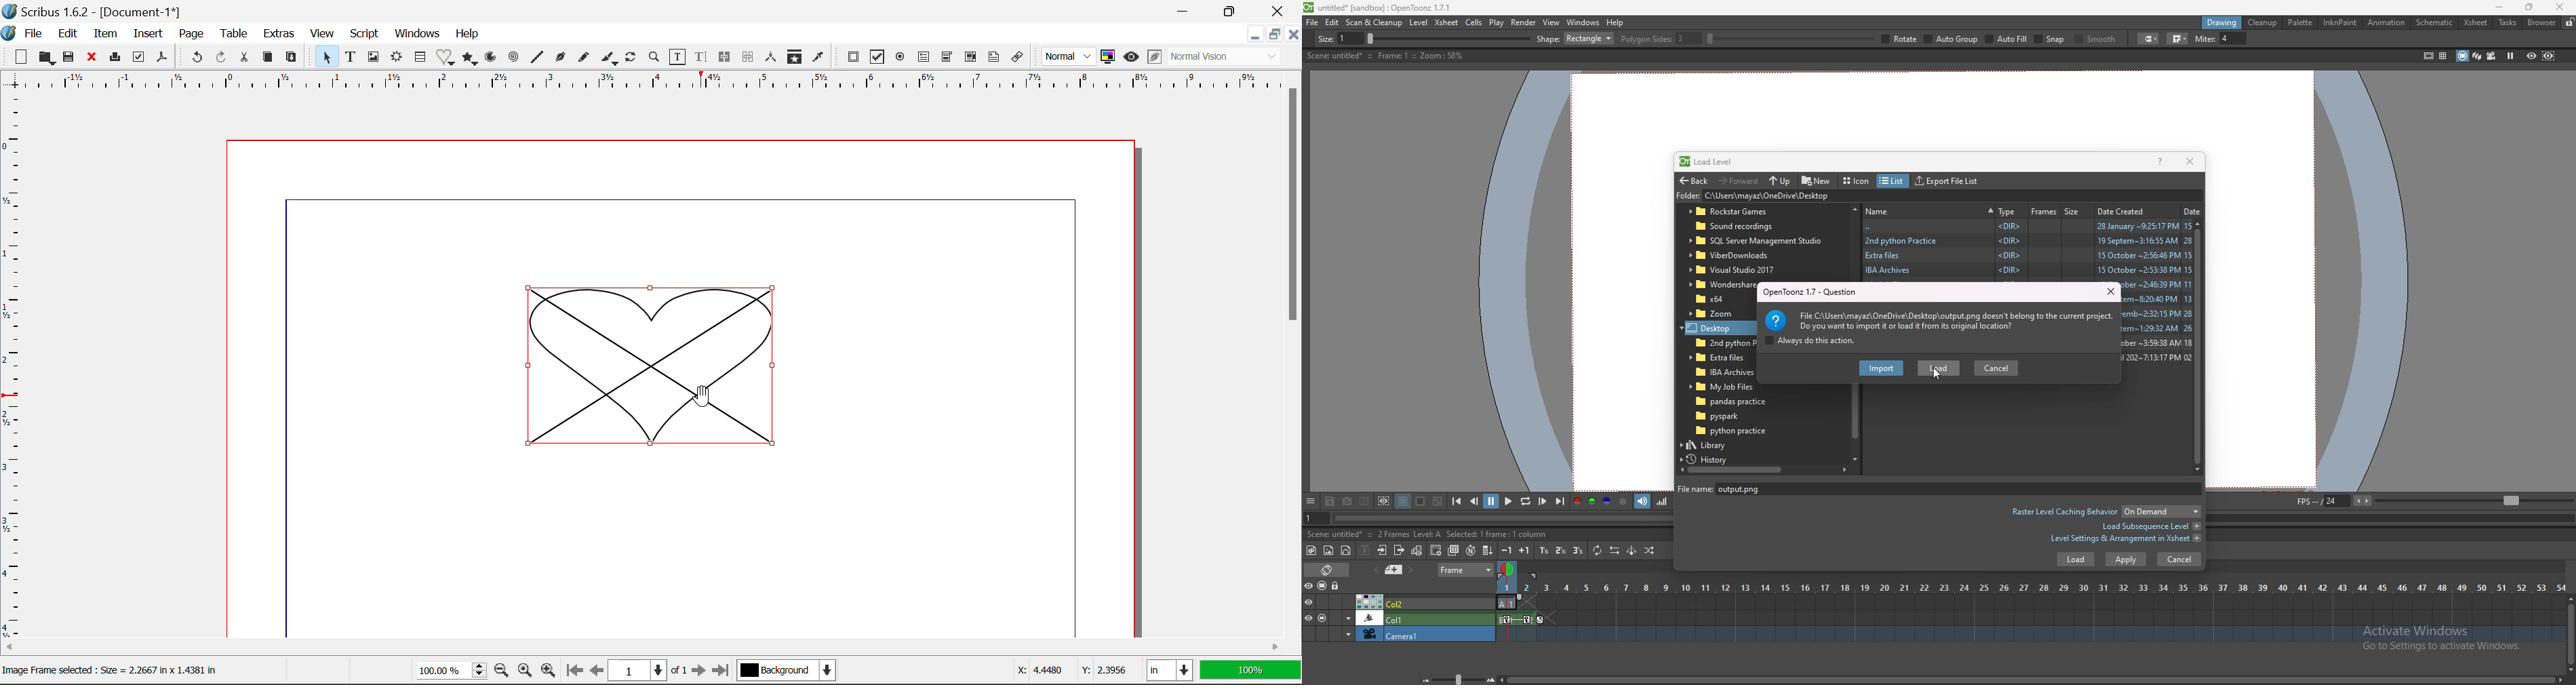 The width and height of the screenshot is (2576, 700). What do you see at coordinates (514, 58) in the screenshot?
I see `Spiral` at bounding box center [514, 58].